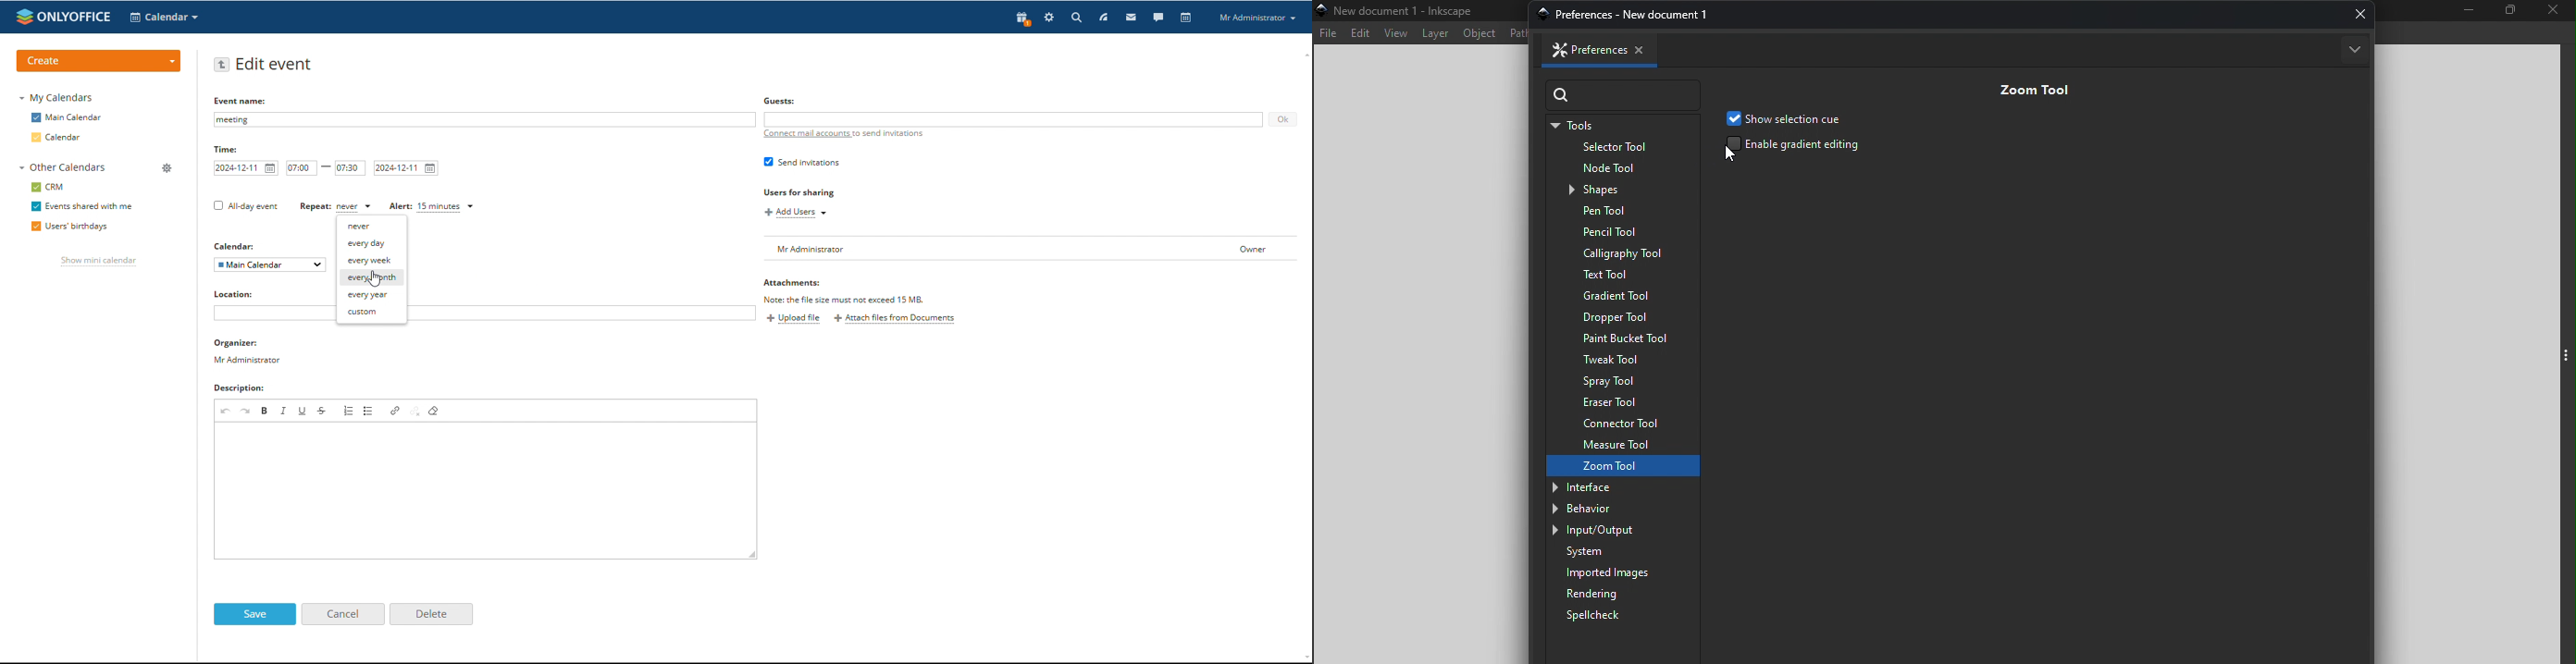 This screenshot has width=2576, height=672. I want to click on Pencil tool, so click(1614, 231).